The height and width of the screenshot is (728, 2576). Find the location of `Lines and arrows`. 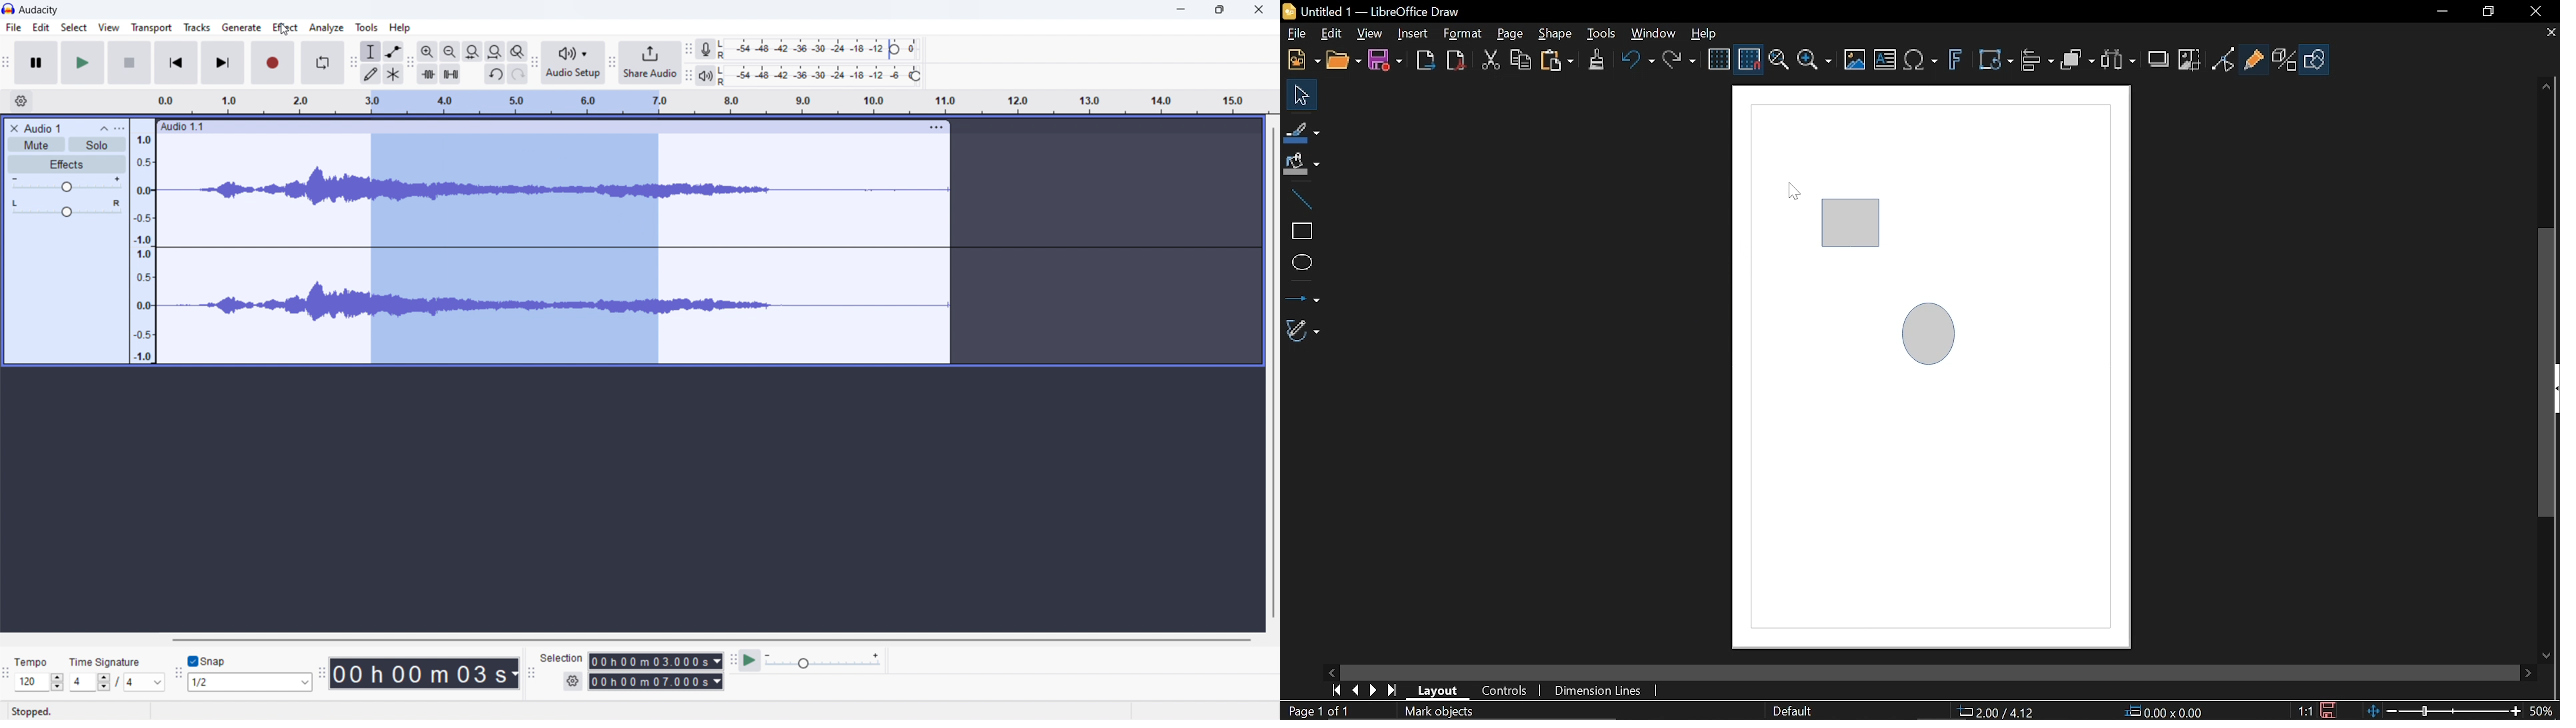

Lines and arrows is located at coordinates (1301, 294).